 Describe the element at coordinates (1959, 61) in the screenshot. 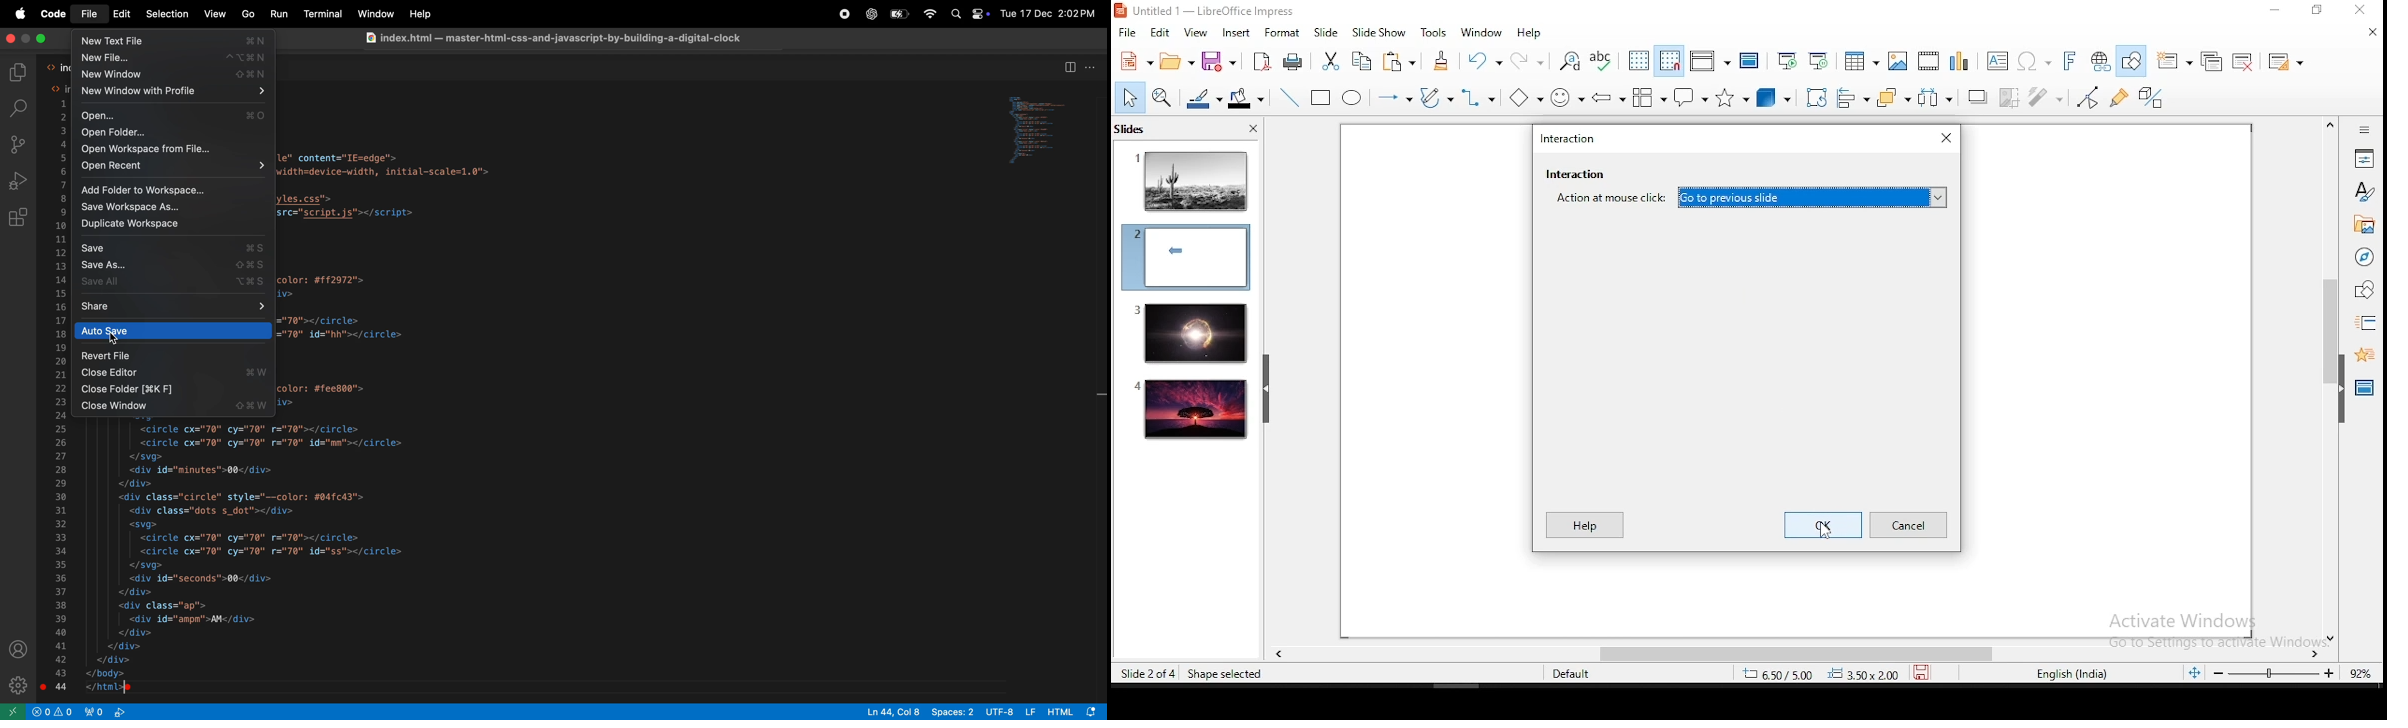

I see `charts` at that location.